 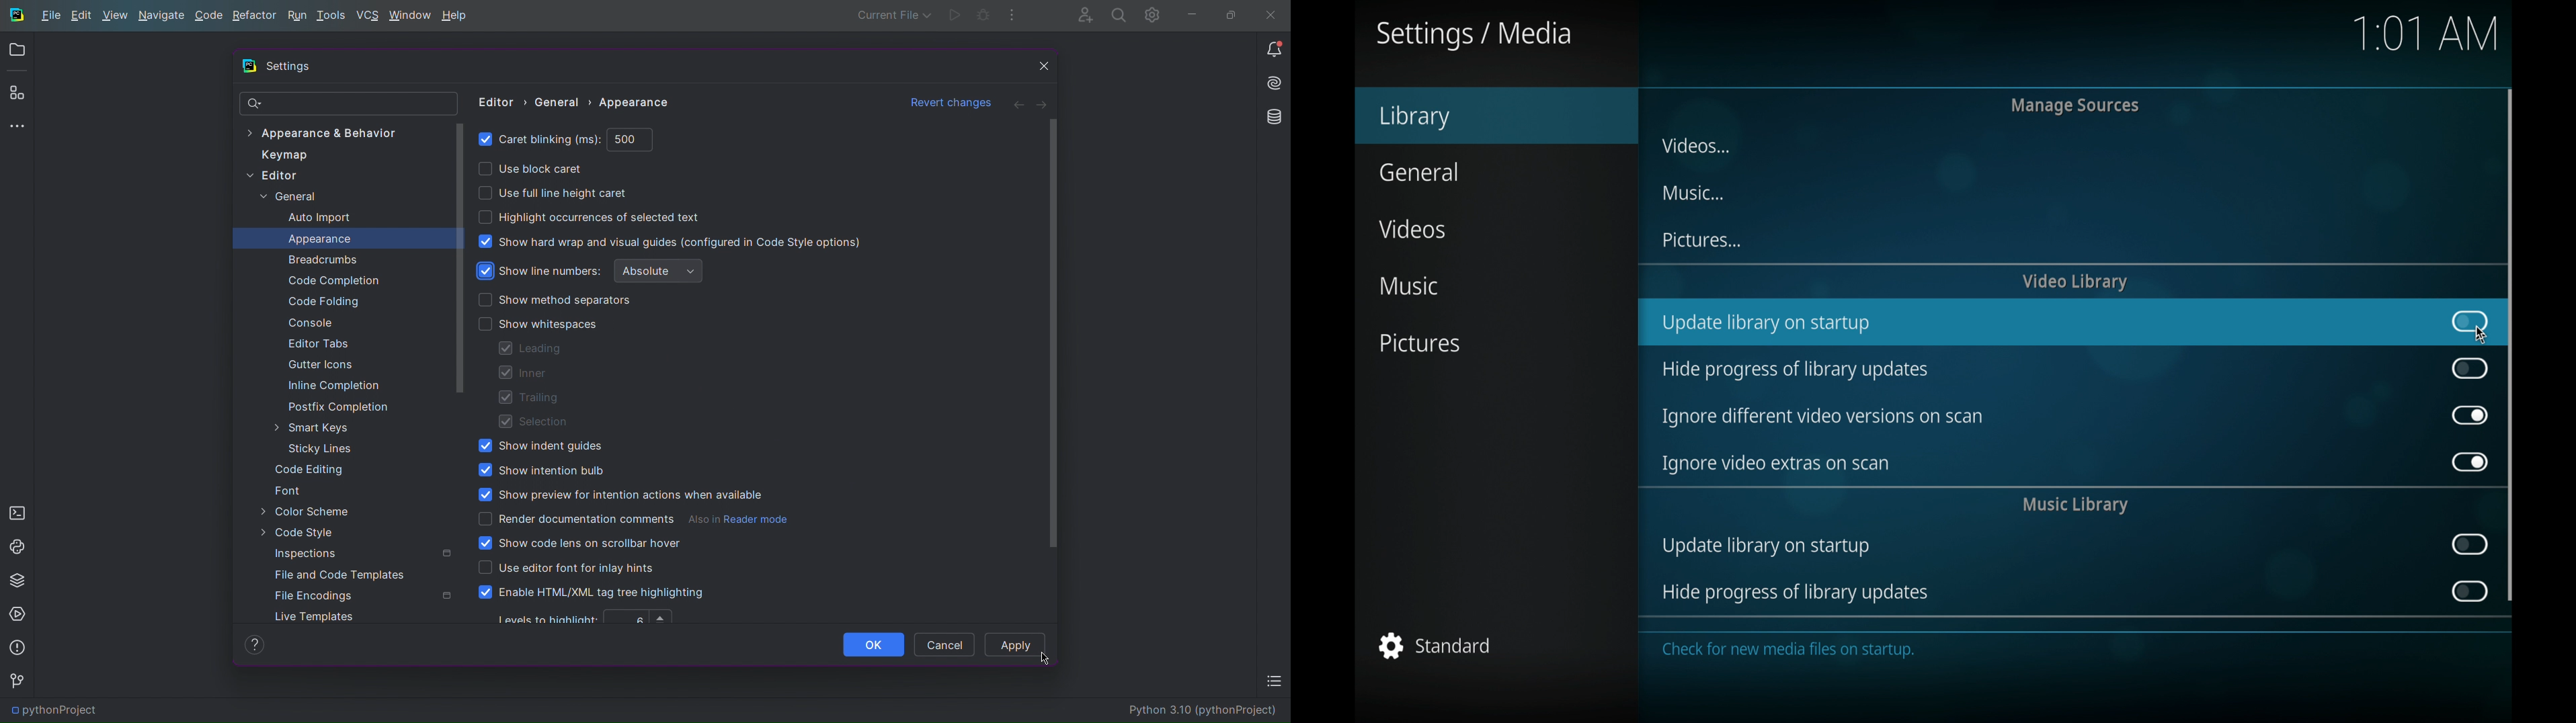 What do you see at coordinates (2075, 282) in the screenshot?
I see `video library` at bounding box center [2075, 282].